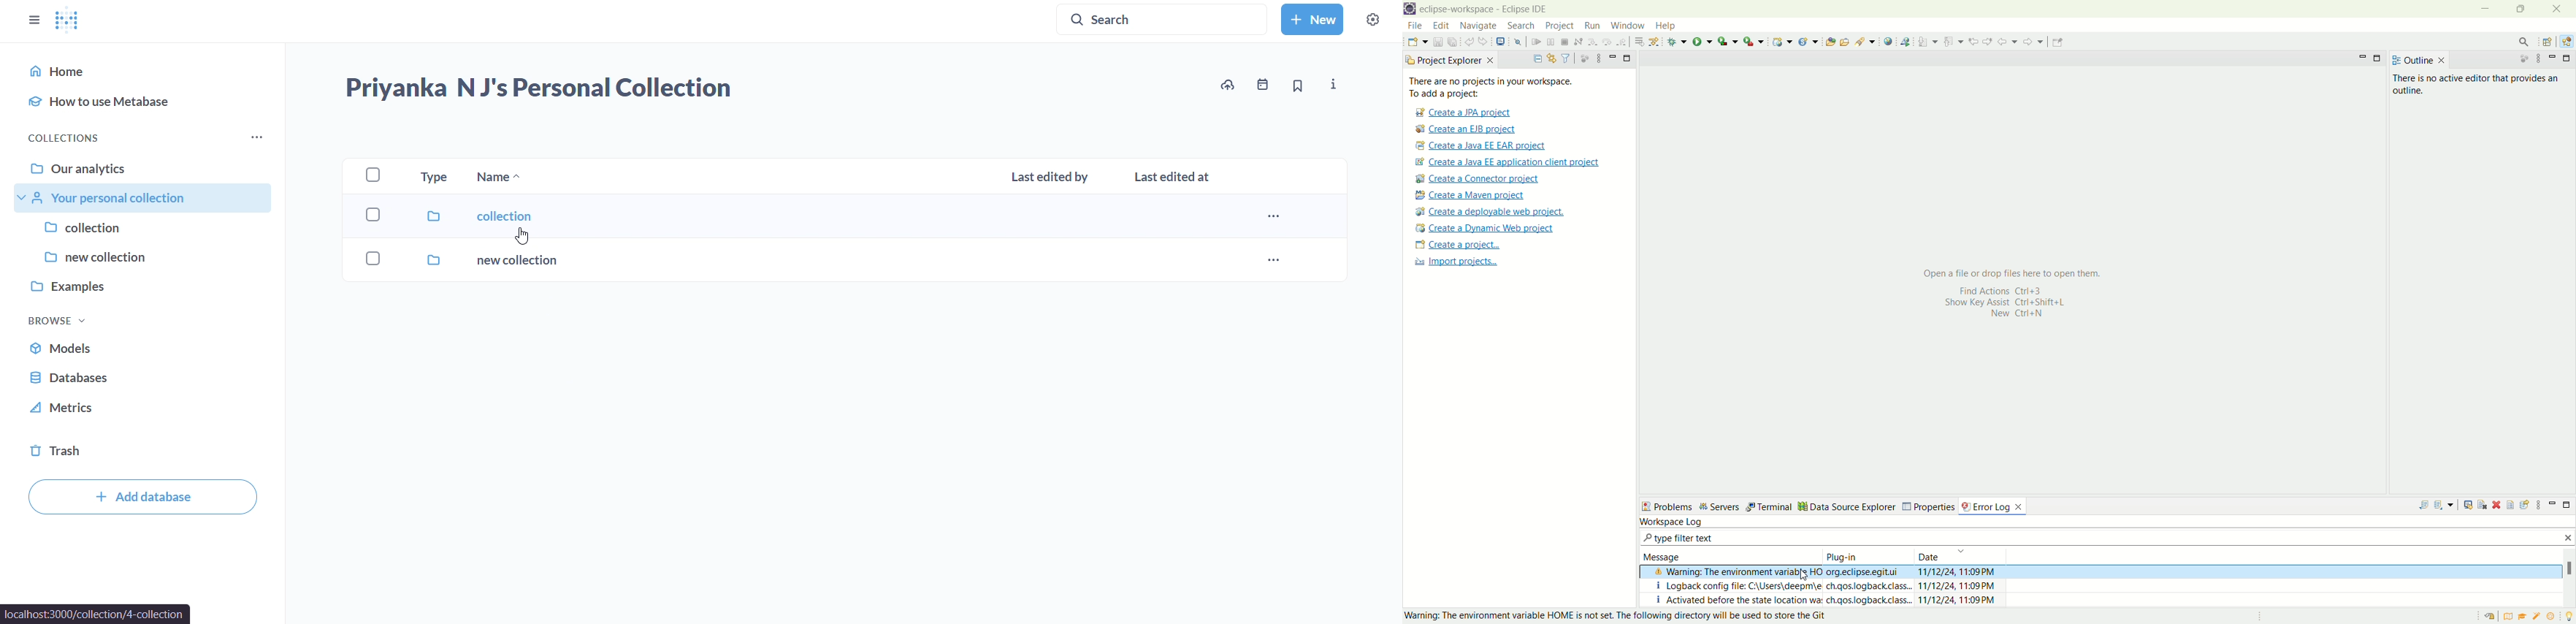 This screenshot has width=2576, height=644. I want to click on Find Actions Ctrl+3 show key assist Ctrl+ Shift+L New Ctrl+N, so click(2009, 307).